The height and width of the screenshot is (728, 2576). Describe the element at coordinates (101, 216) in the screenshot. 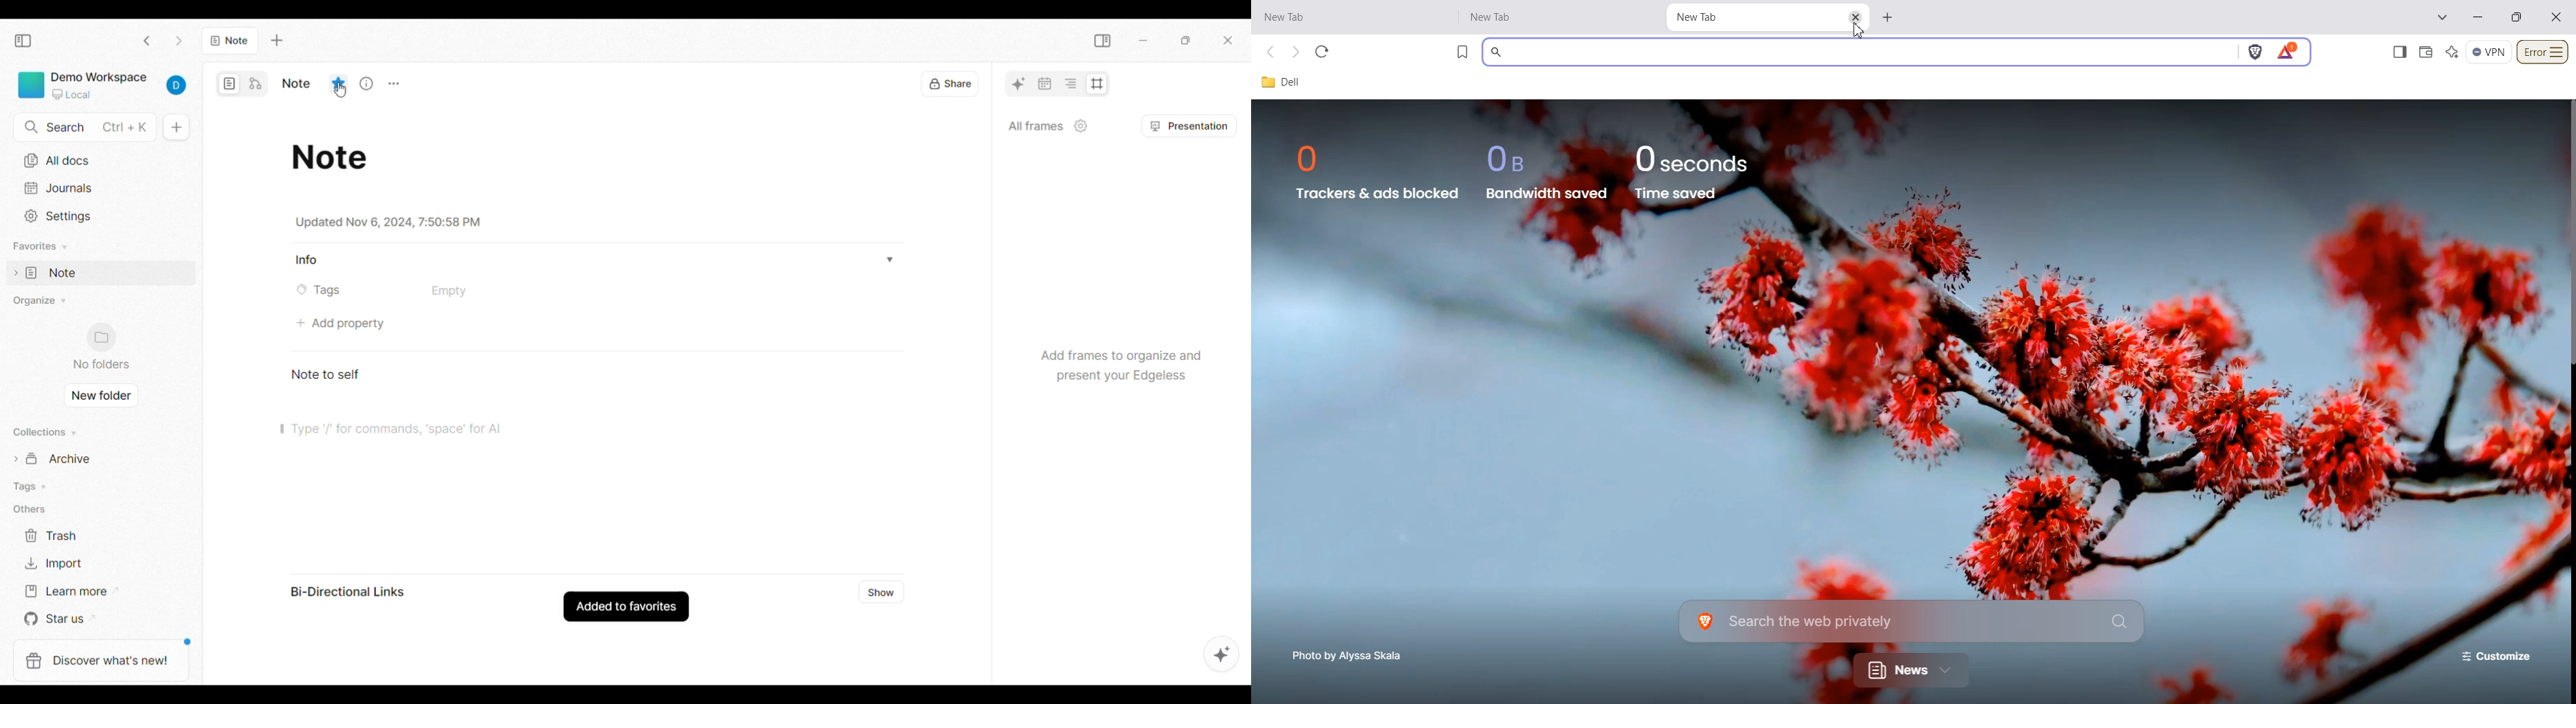

I see `Software settings` at that location.